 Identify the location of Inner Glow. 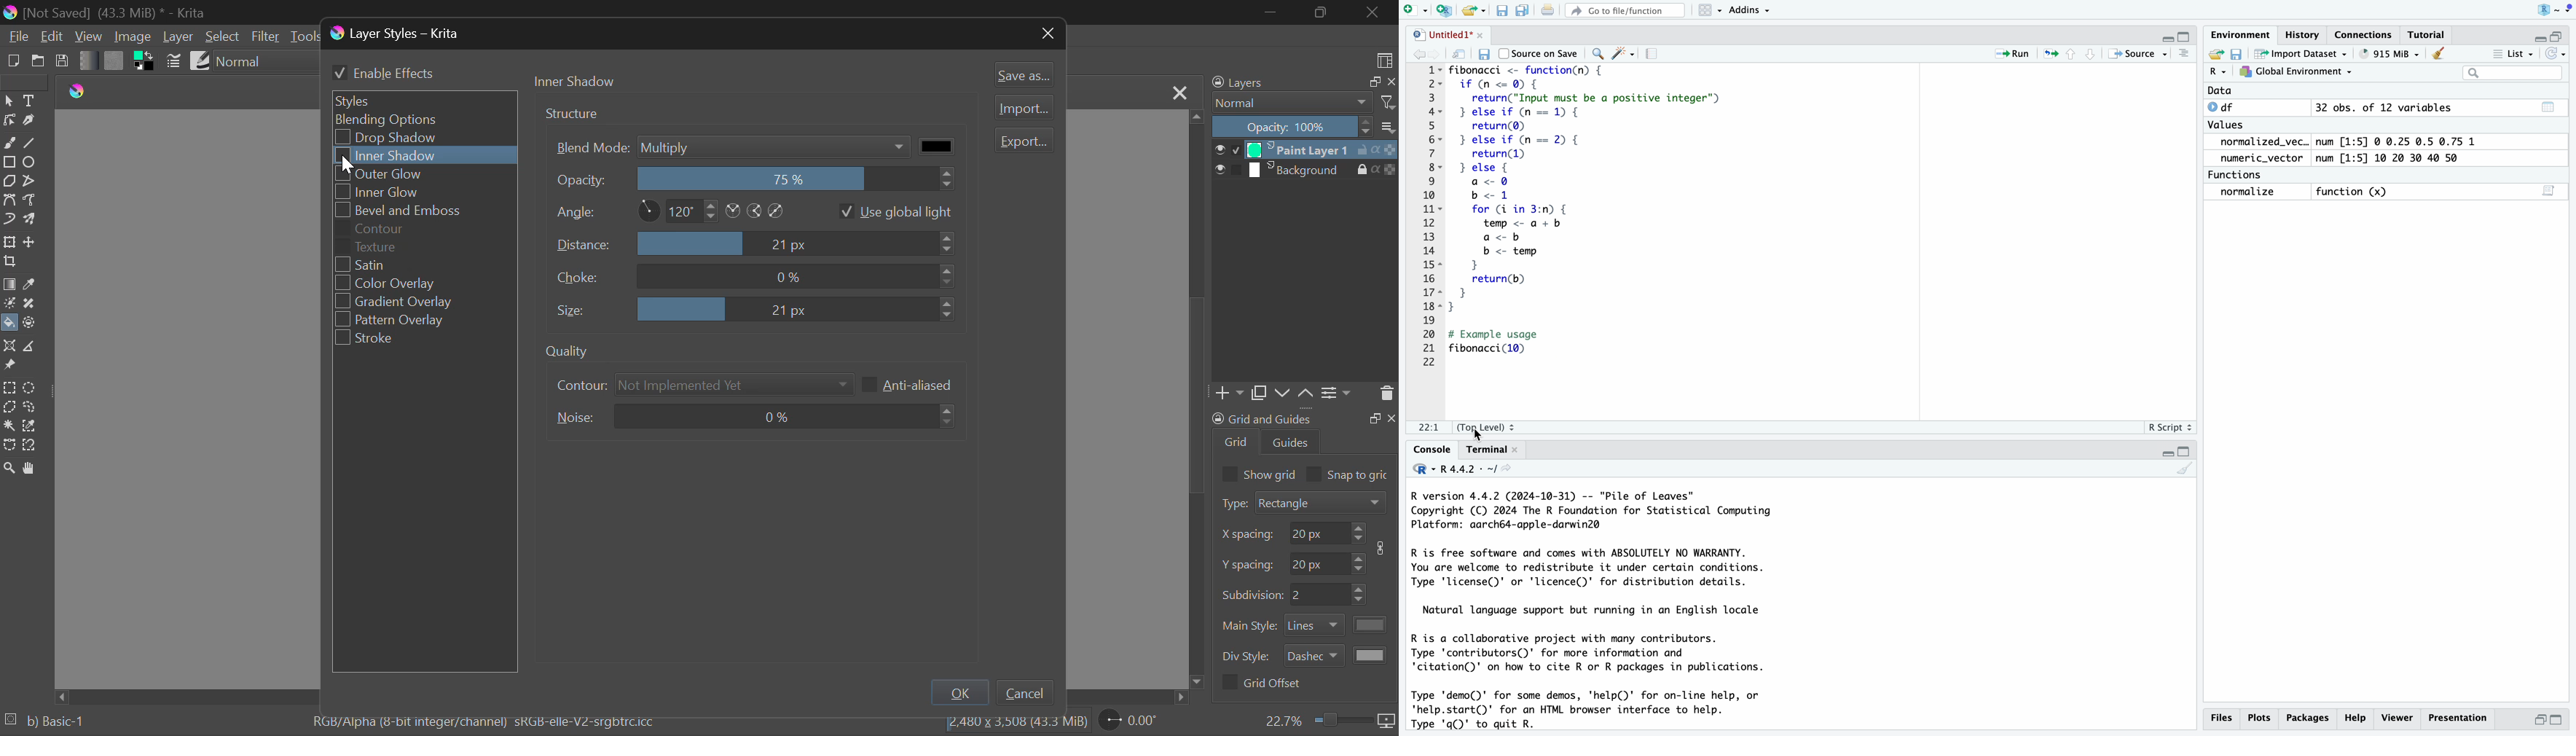
(419, 193).